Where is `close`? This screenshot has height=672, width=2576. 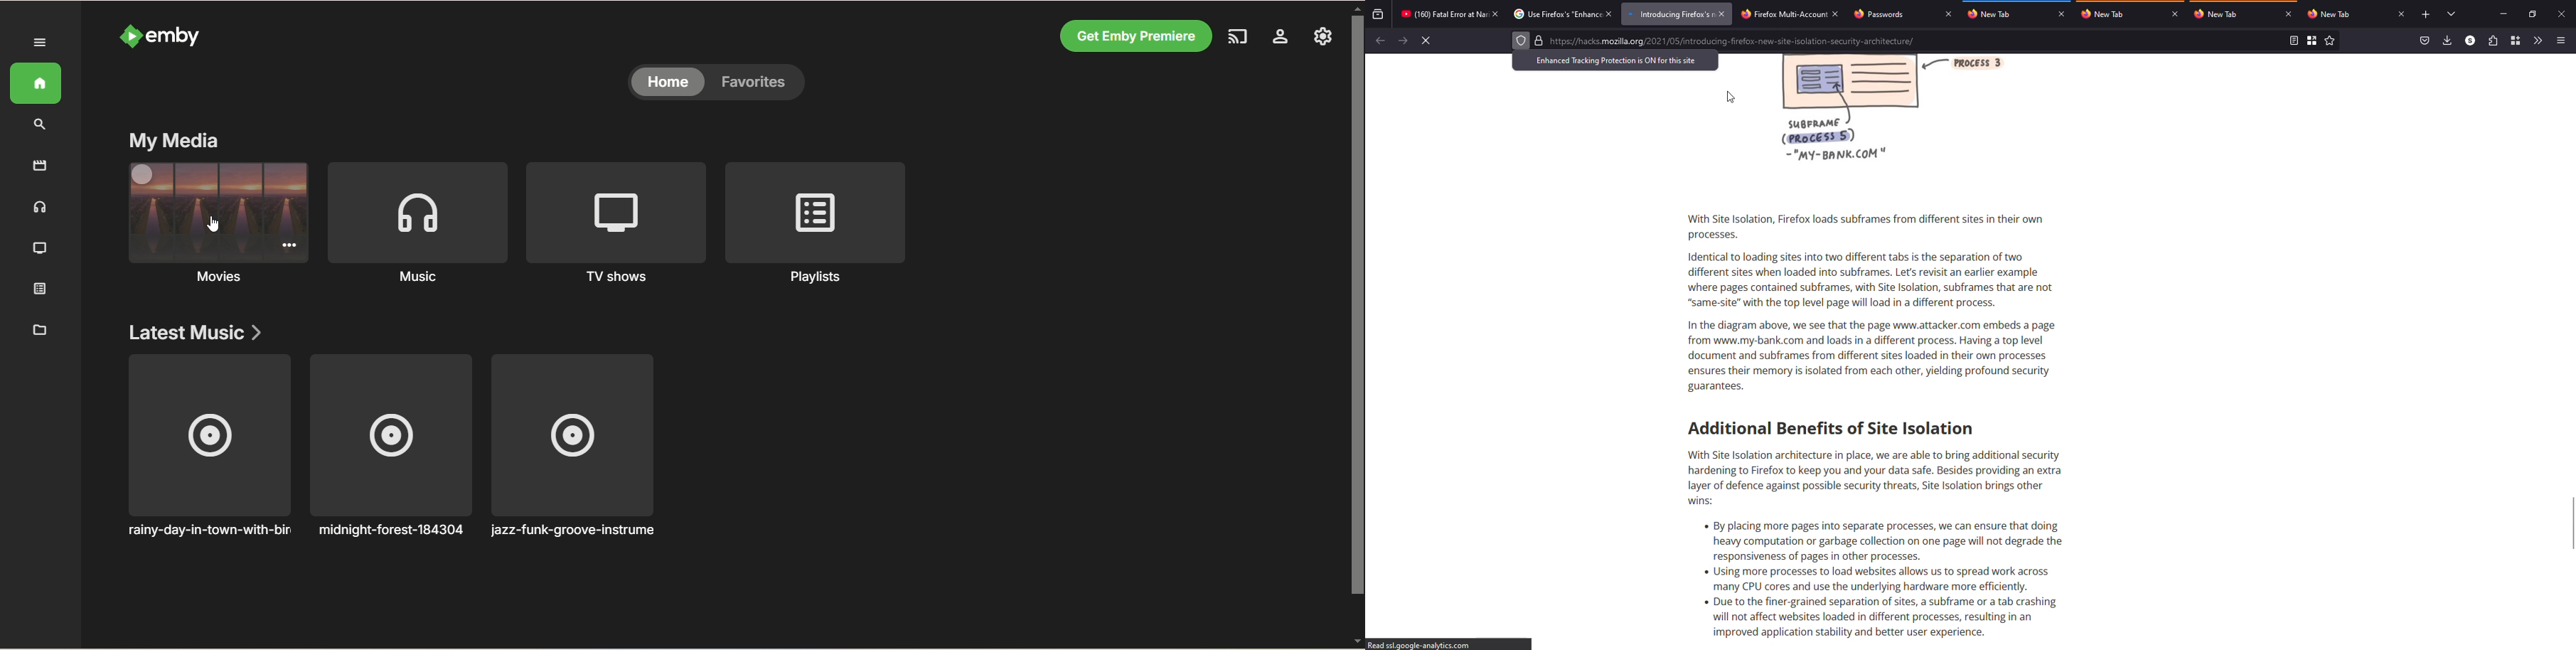
close is located at coordinates (2062, 14).